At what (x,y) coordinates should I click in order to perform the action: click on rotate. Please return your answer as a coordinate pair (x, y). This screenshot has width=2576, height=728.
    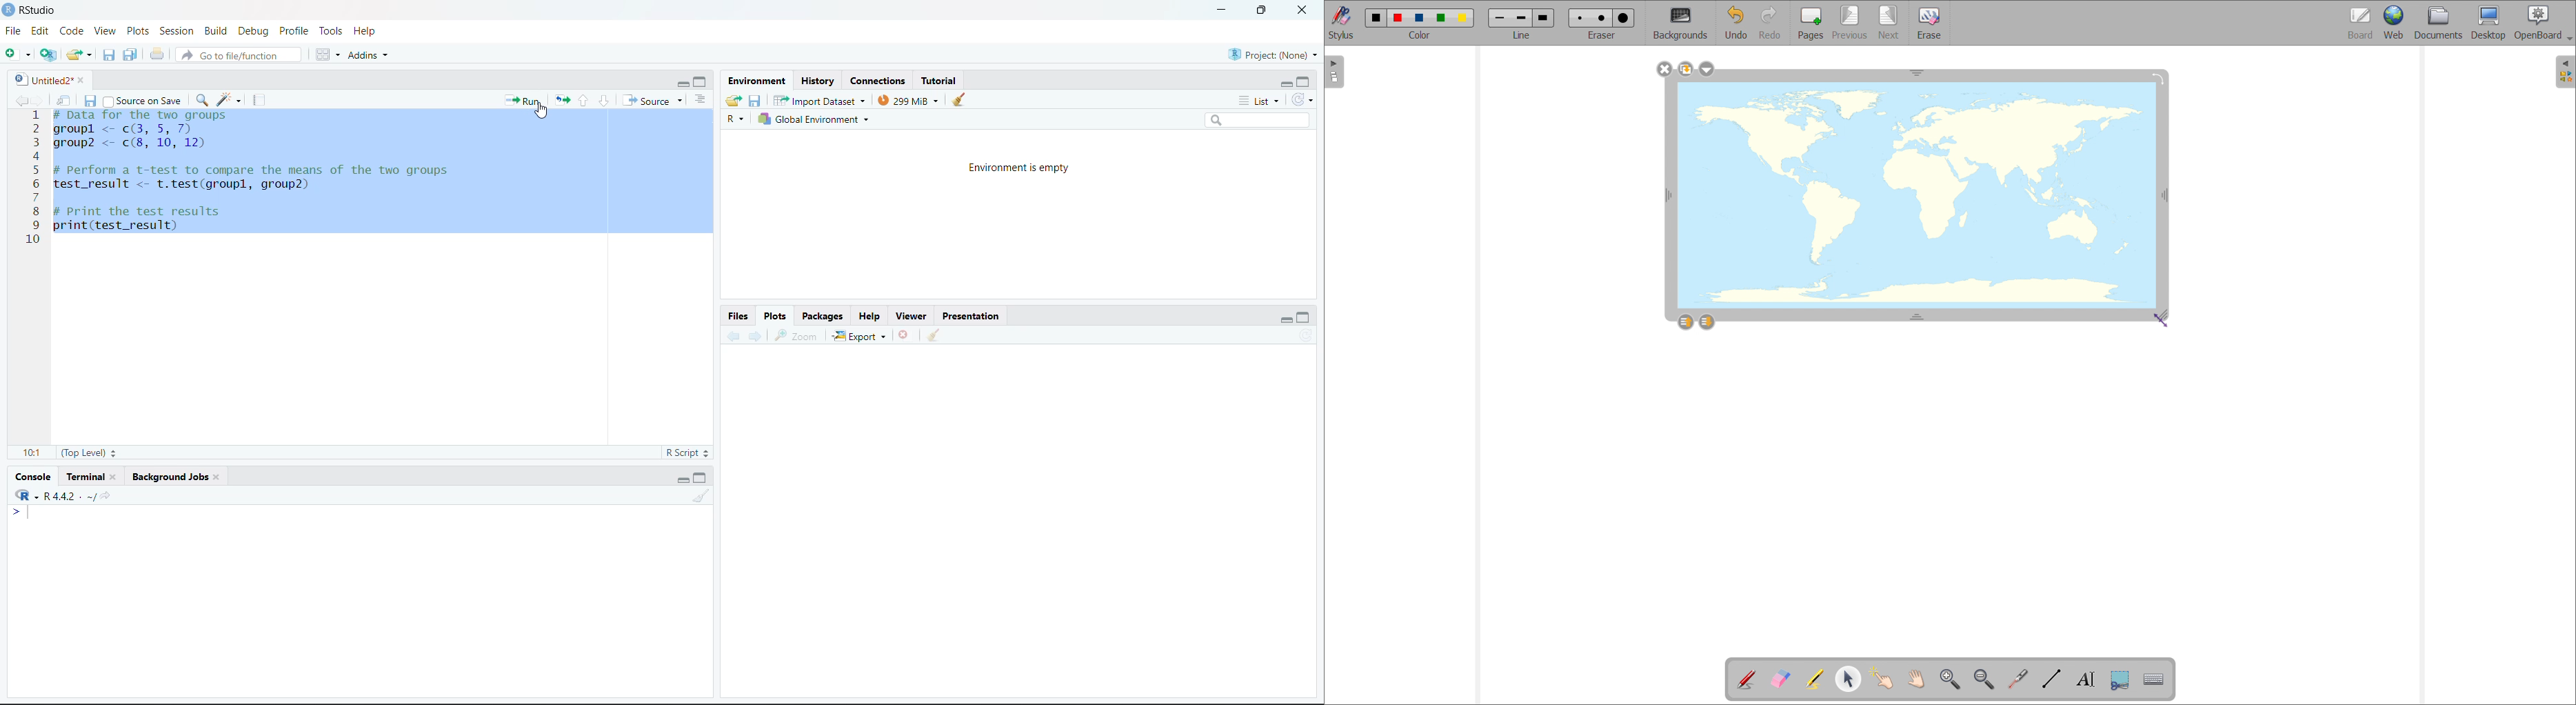
    Looking at the image, I should click on (2158, 77).